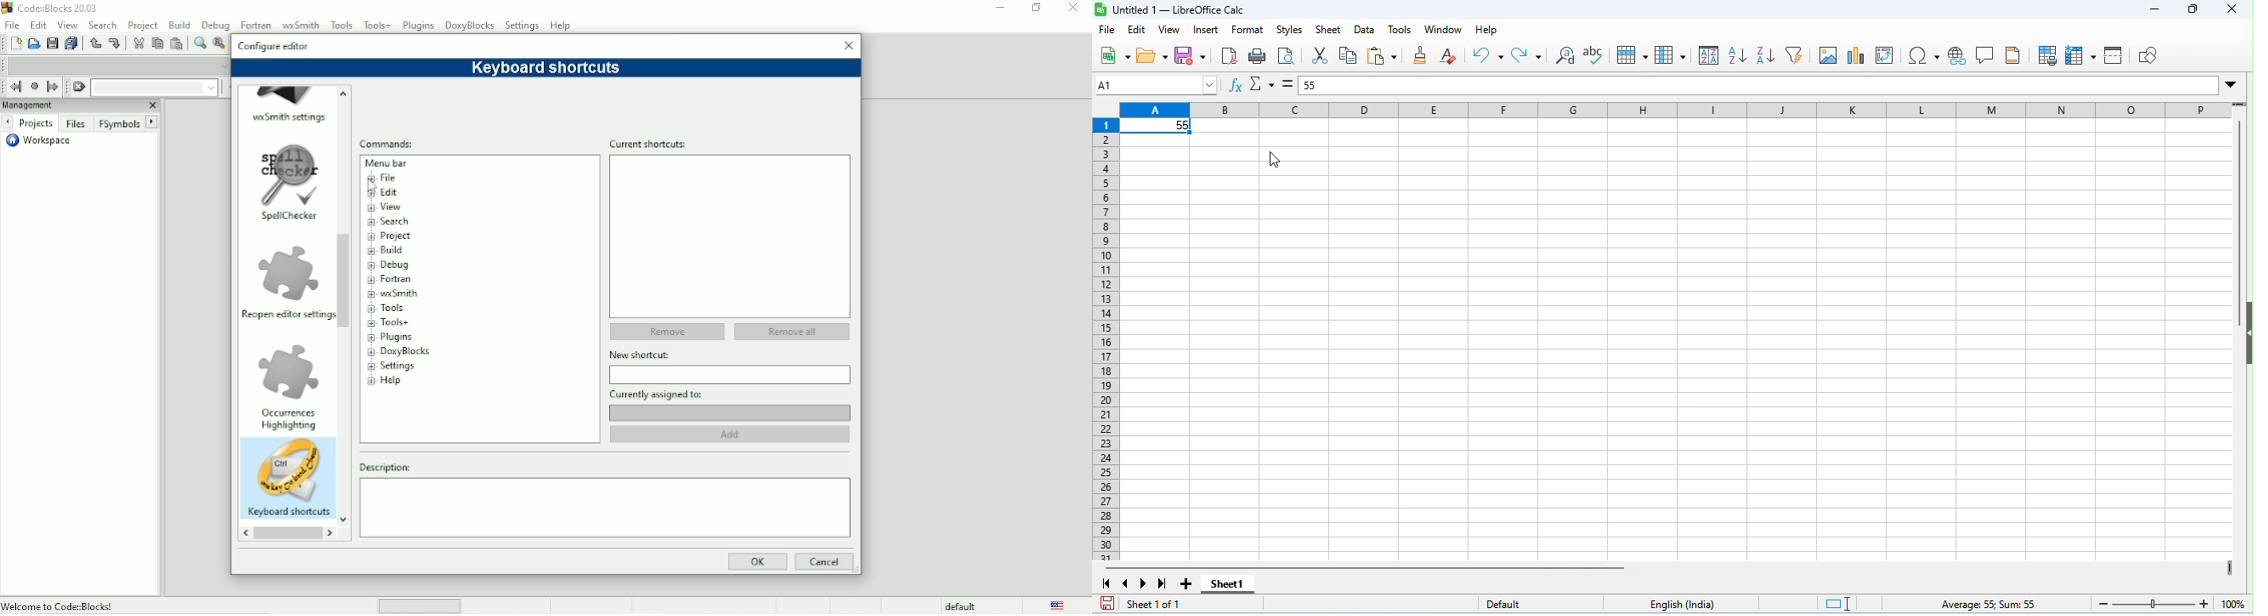  What do you see at coordinates (33, 86) in the screenshot?
I see `Last jump` at bounding box center [33, 86].